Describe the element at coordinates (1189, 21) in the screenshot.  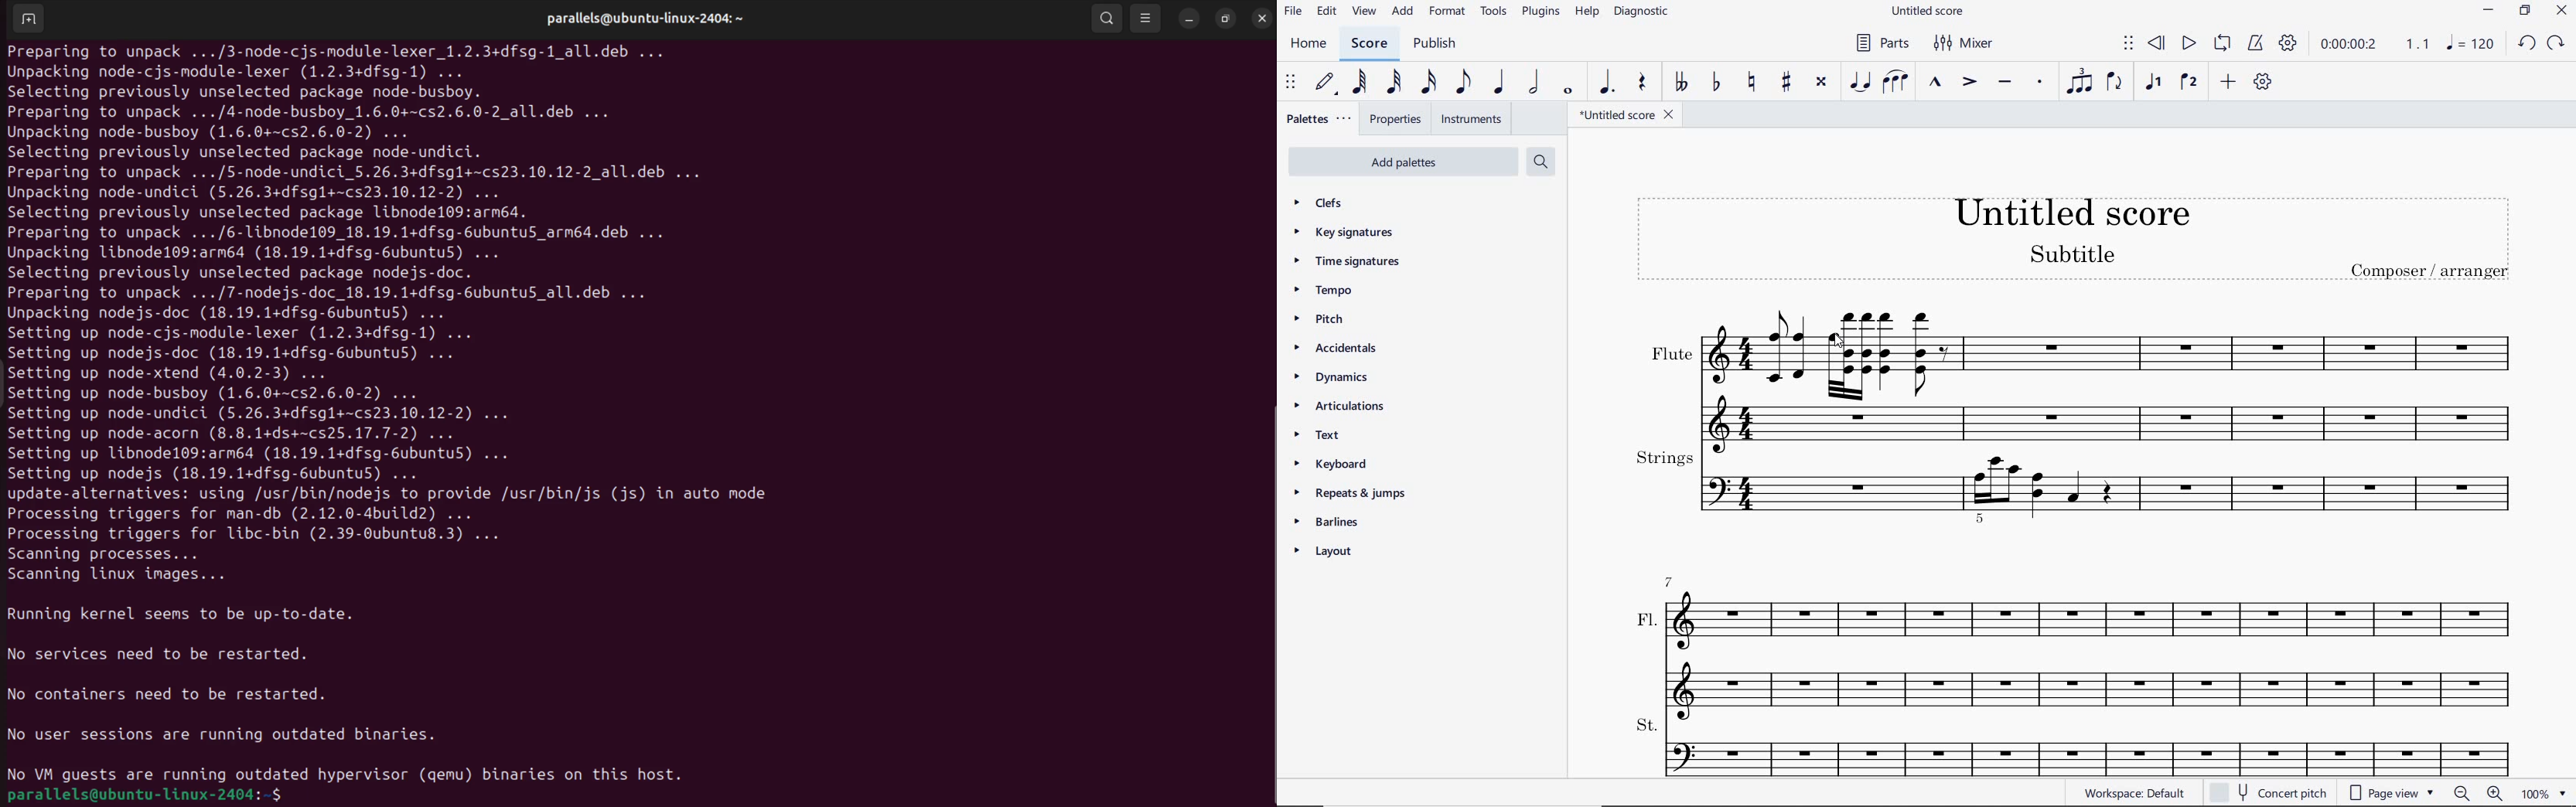
I see `minimize` at that location.